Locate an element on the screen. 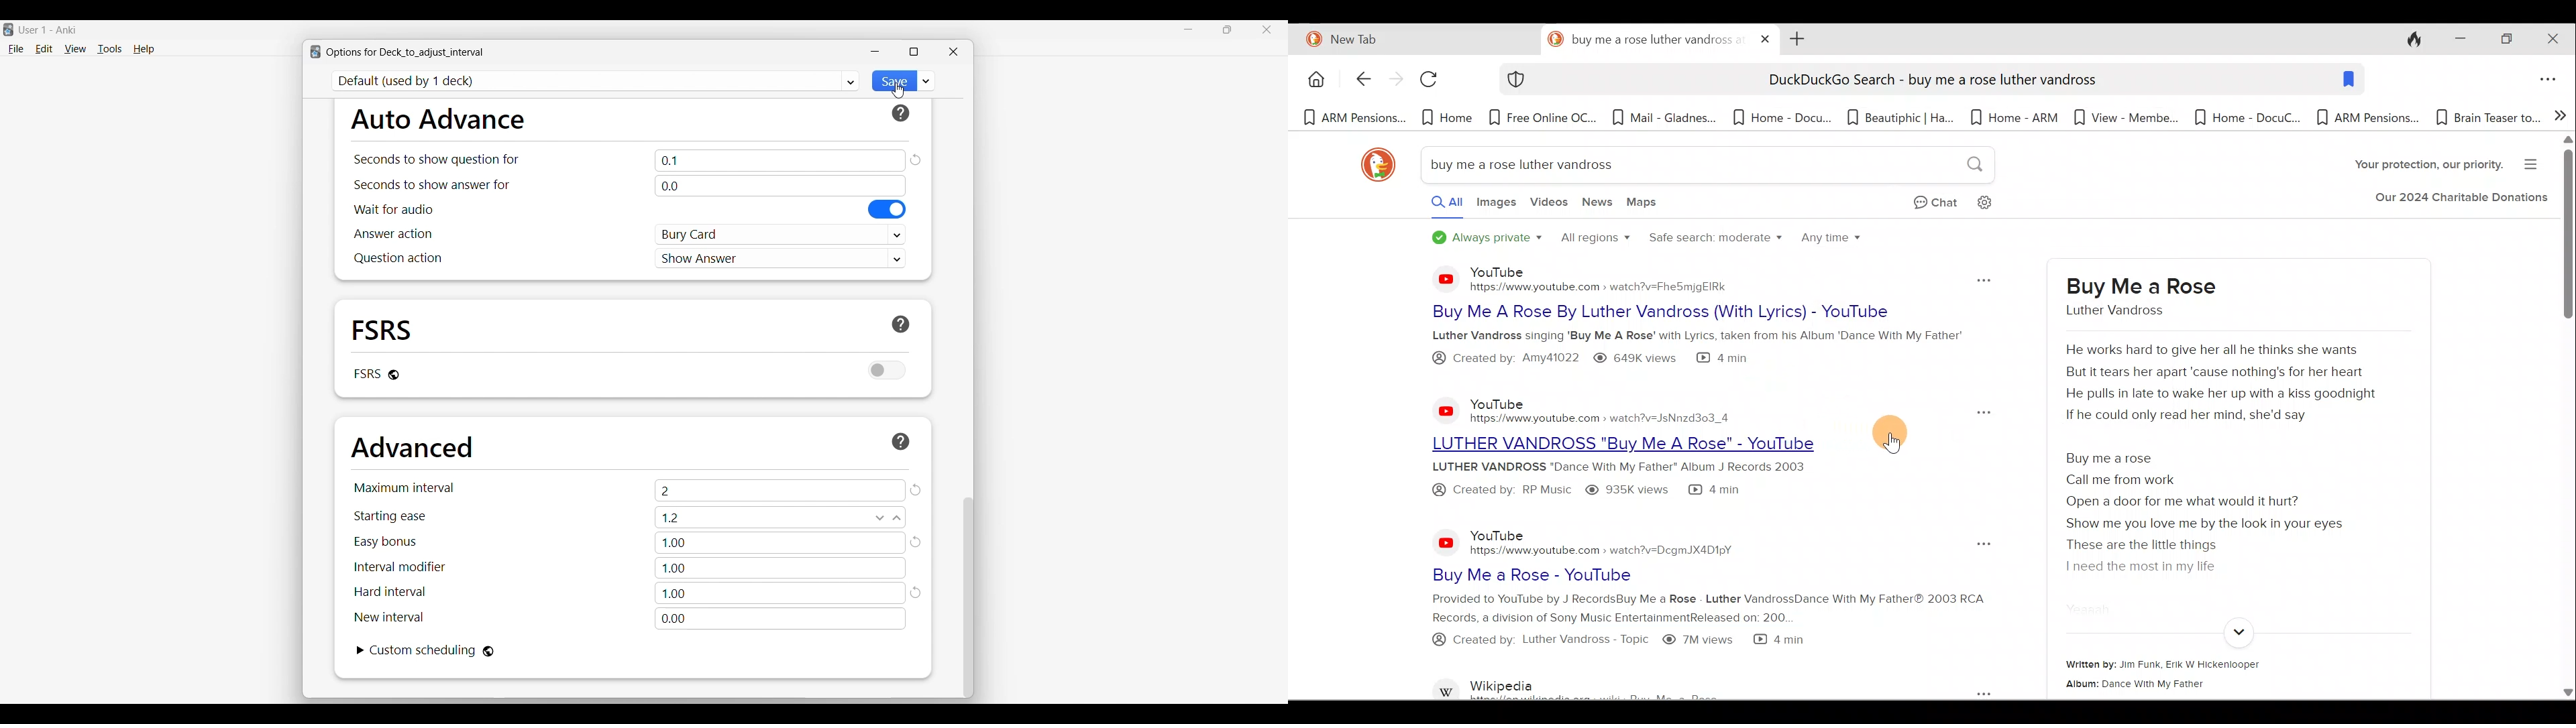 The height and width of the screenshot is (728, 2576). Advanced is located at coordinates (412, 447).